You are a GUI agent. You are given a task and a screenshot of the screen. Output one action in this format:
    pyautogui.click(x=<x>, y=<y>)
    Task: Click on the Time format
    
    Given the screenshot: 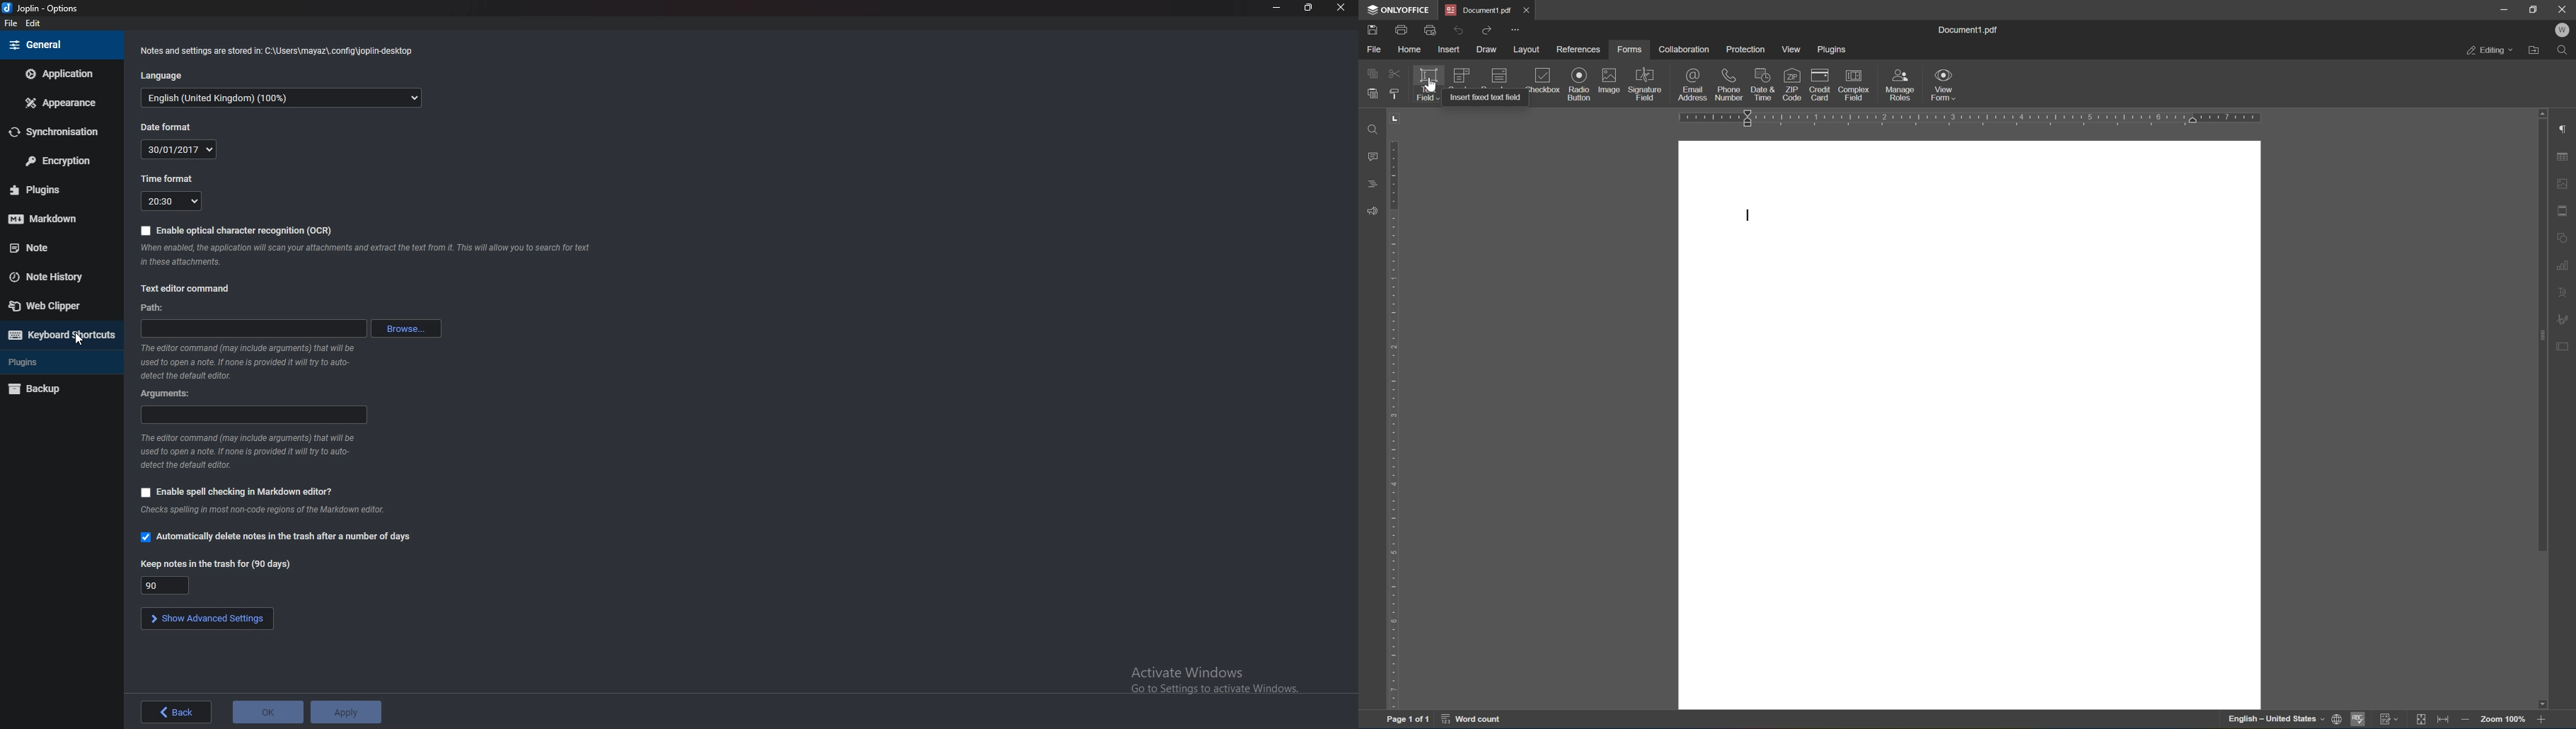 What is the action you would take?
    pyautogui.click(x=170, y=178)
    